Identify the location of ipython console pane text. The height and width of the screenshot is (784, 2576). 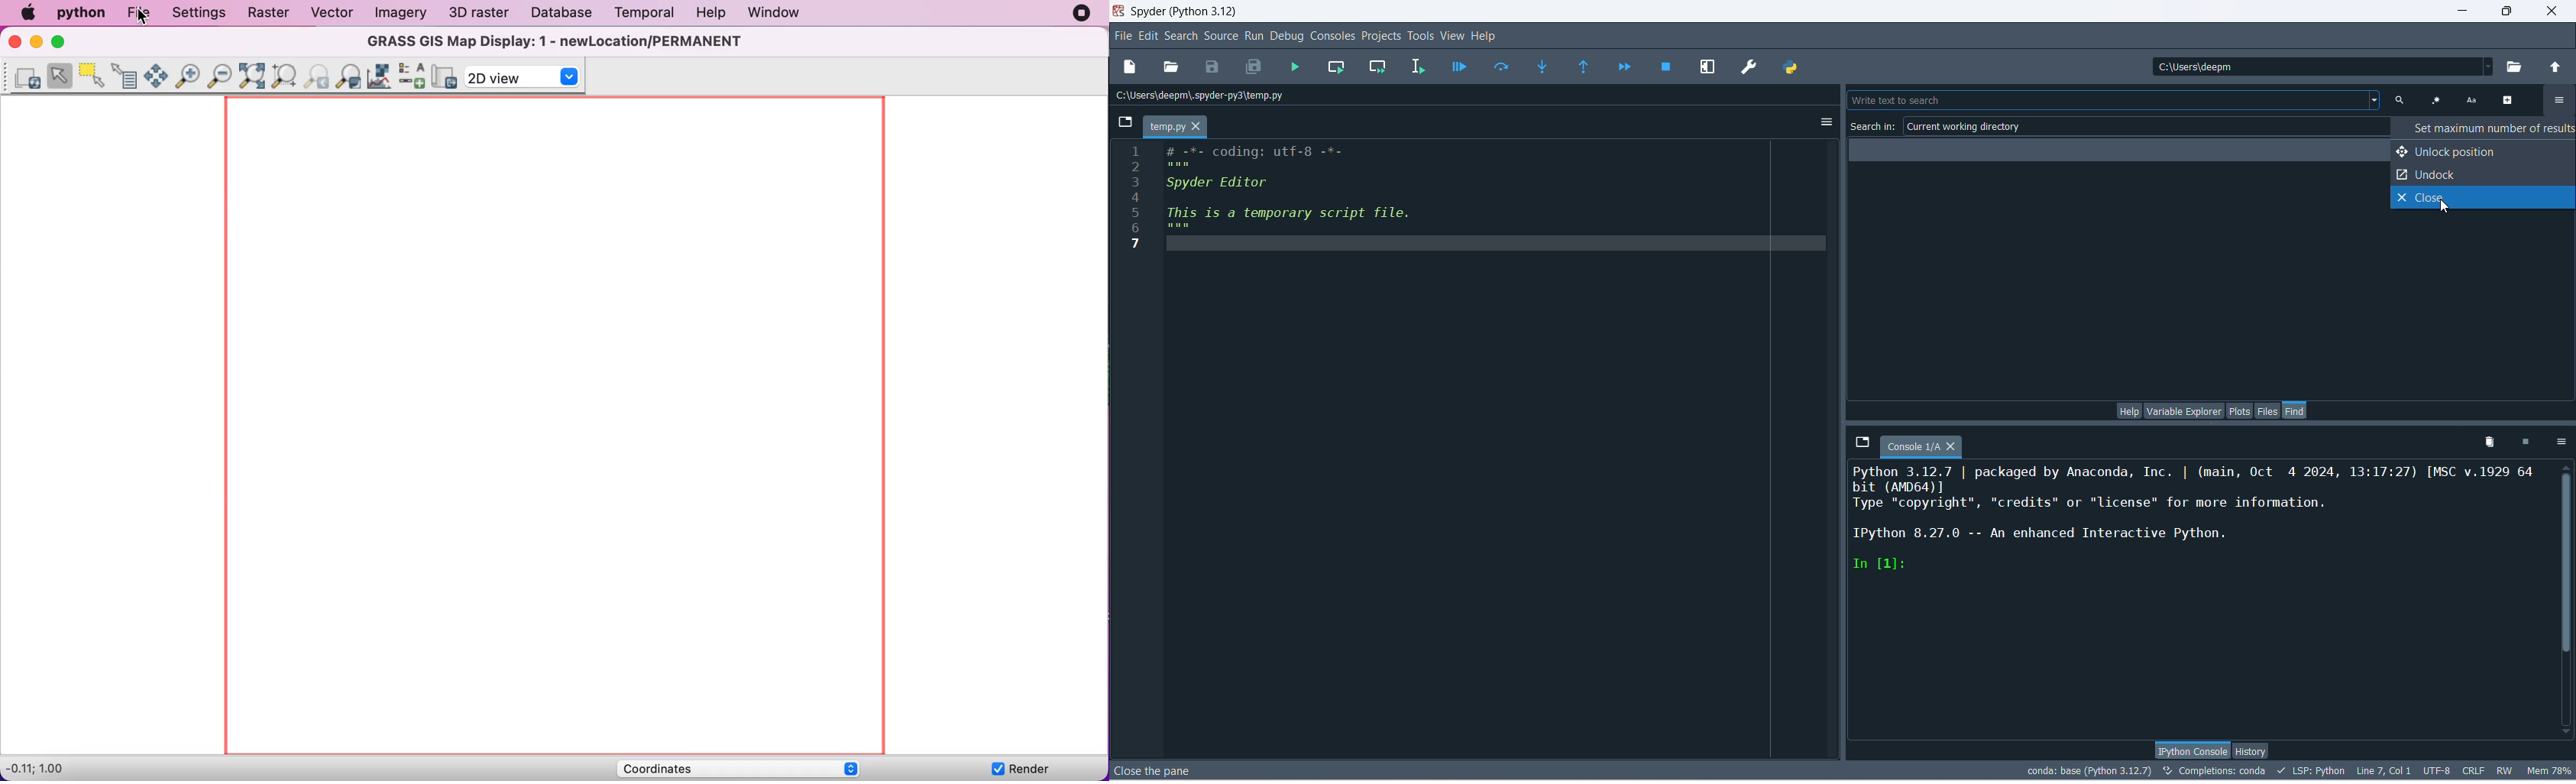
(2196, 522).